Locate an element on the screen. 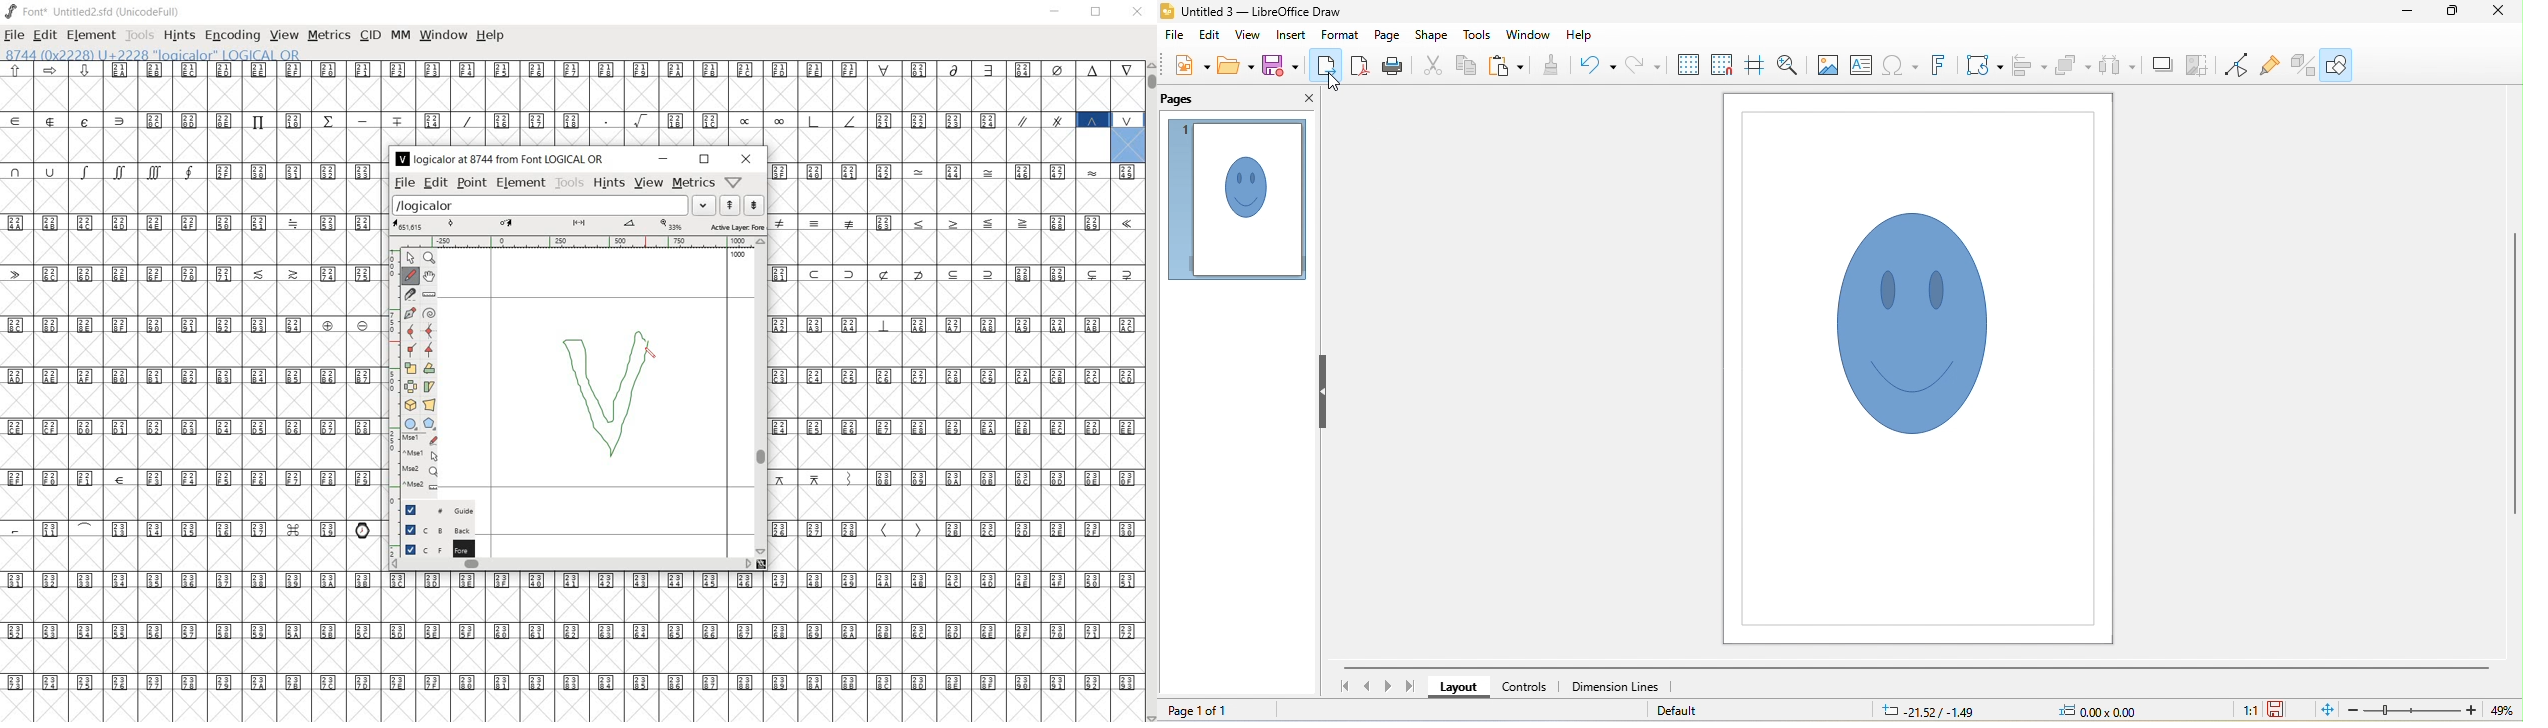  image is located at coordinates (1827, 64).